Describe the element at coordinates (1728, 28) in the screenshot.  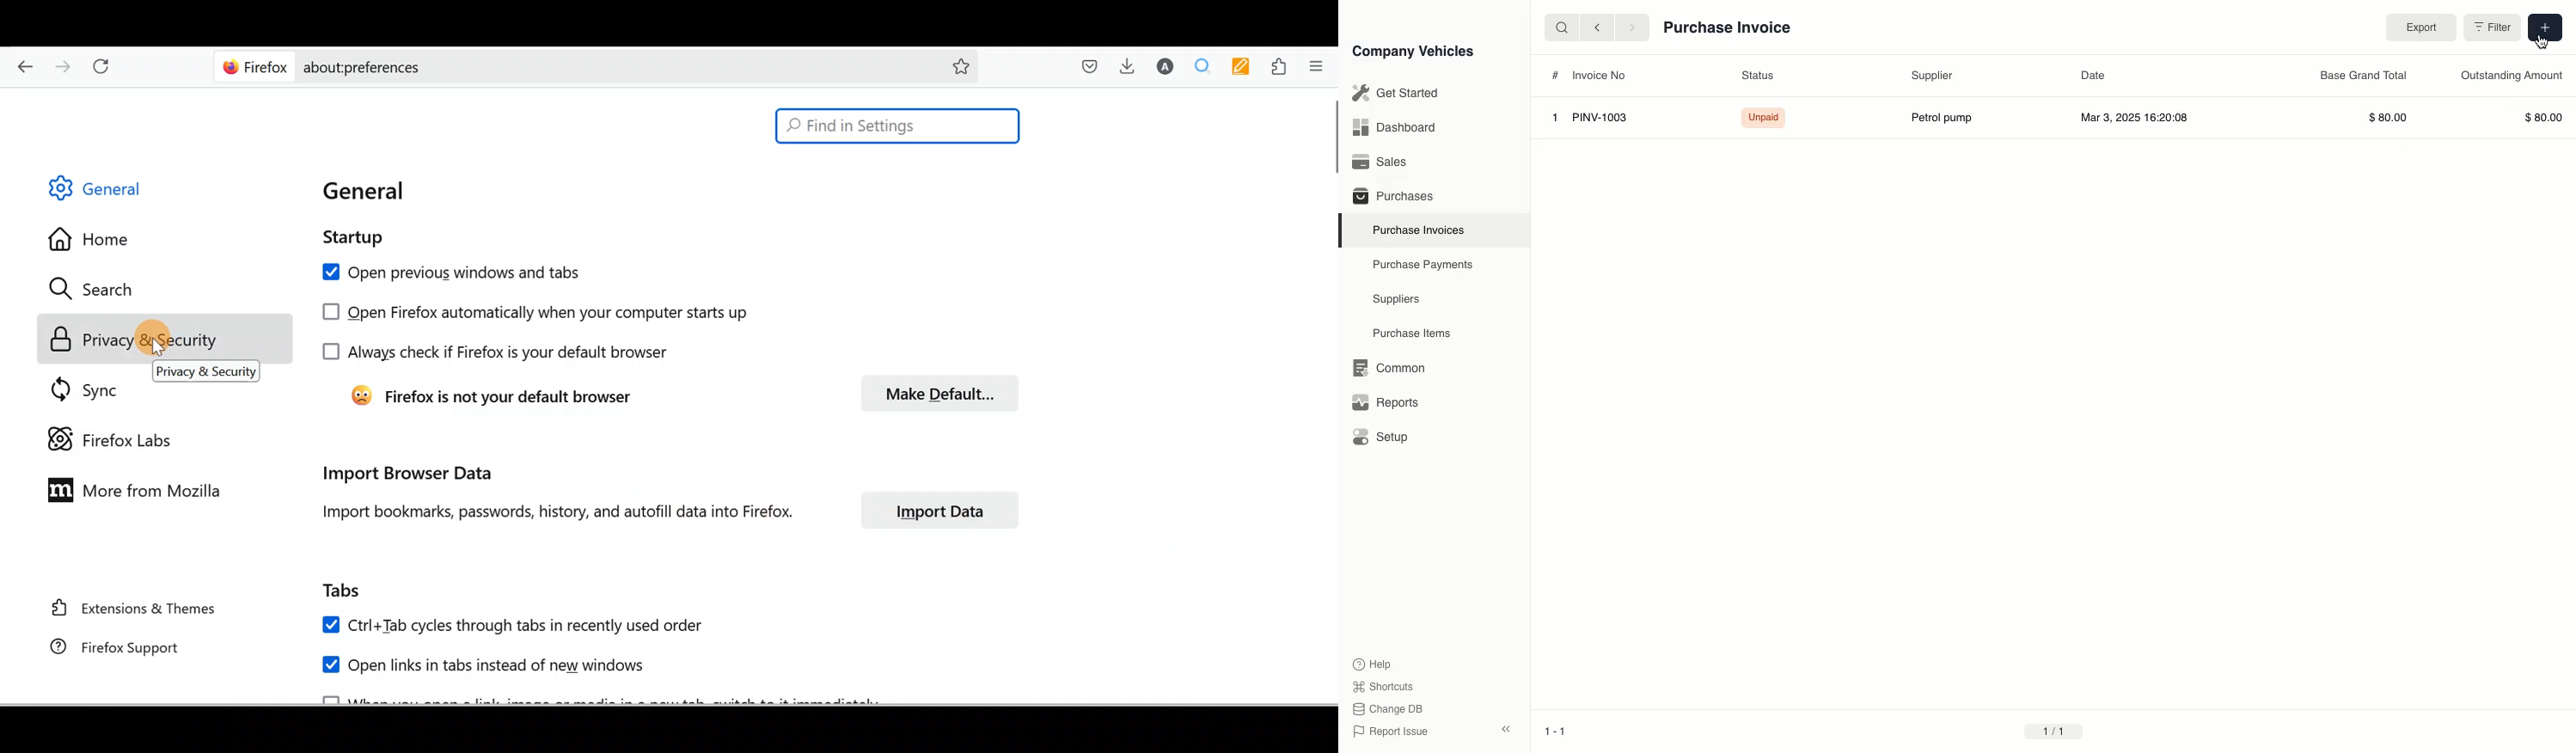
I see `Purchase Invoice` at that location.